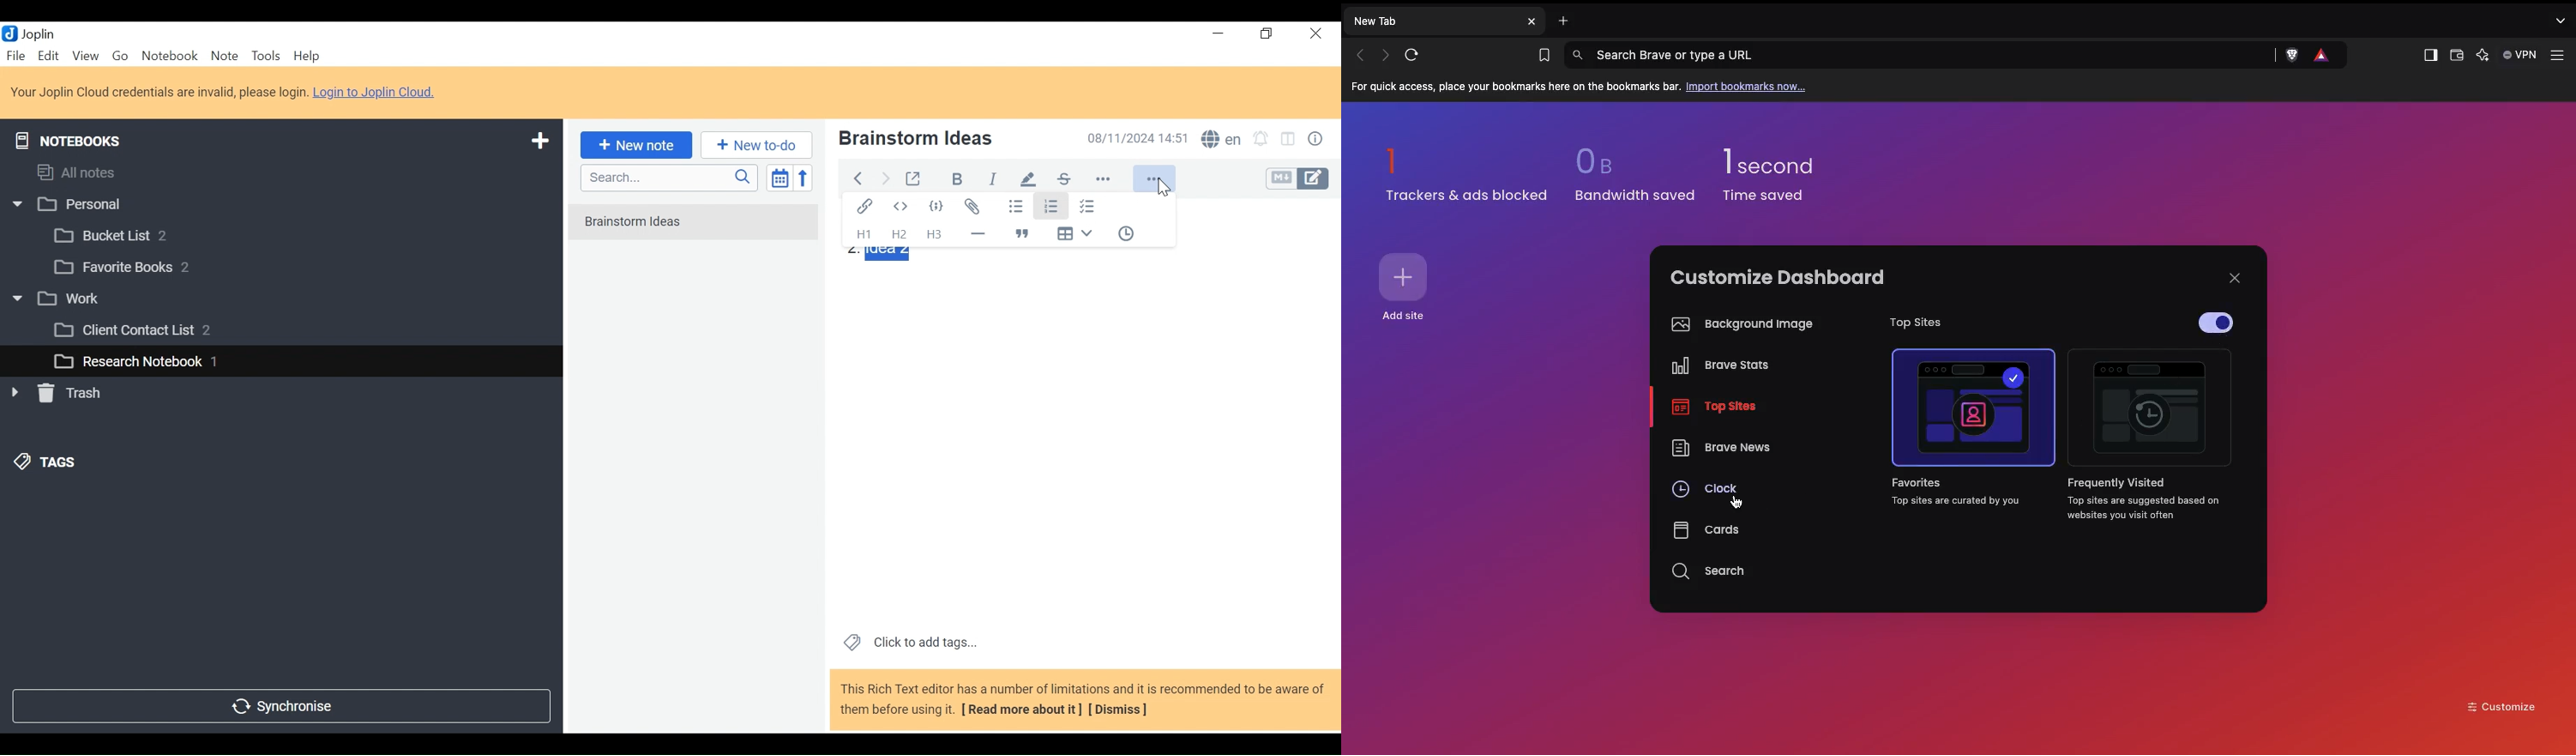 The width and height of the screenshot is (2576, 756). I want to click on [3 Bucket List 2, so click(138, 234).